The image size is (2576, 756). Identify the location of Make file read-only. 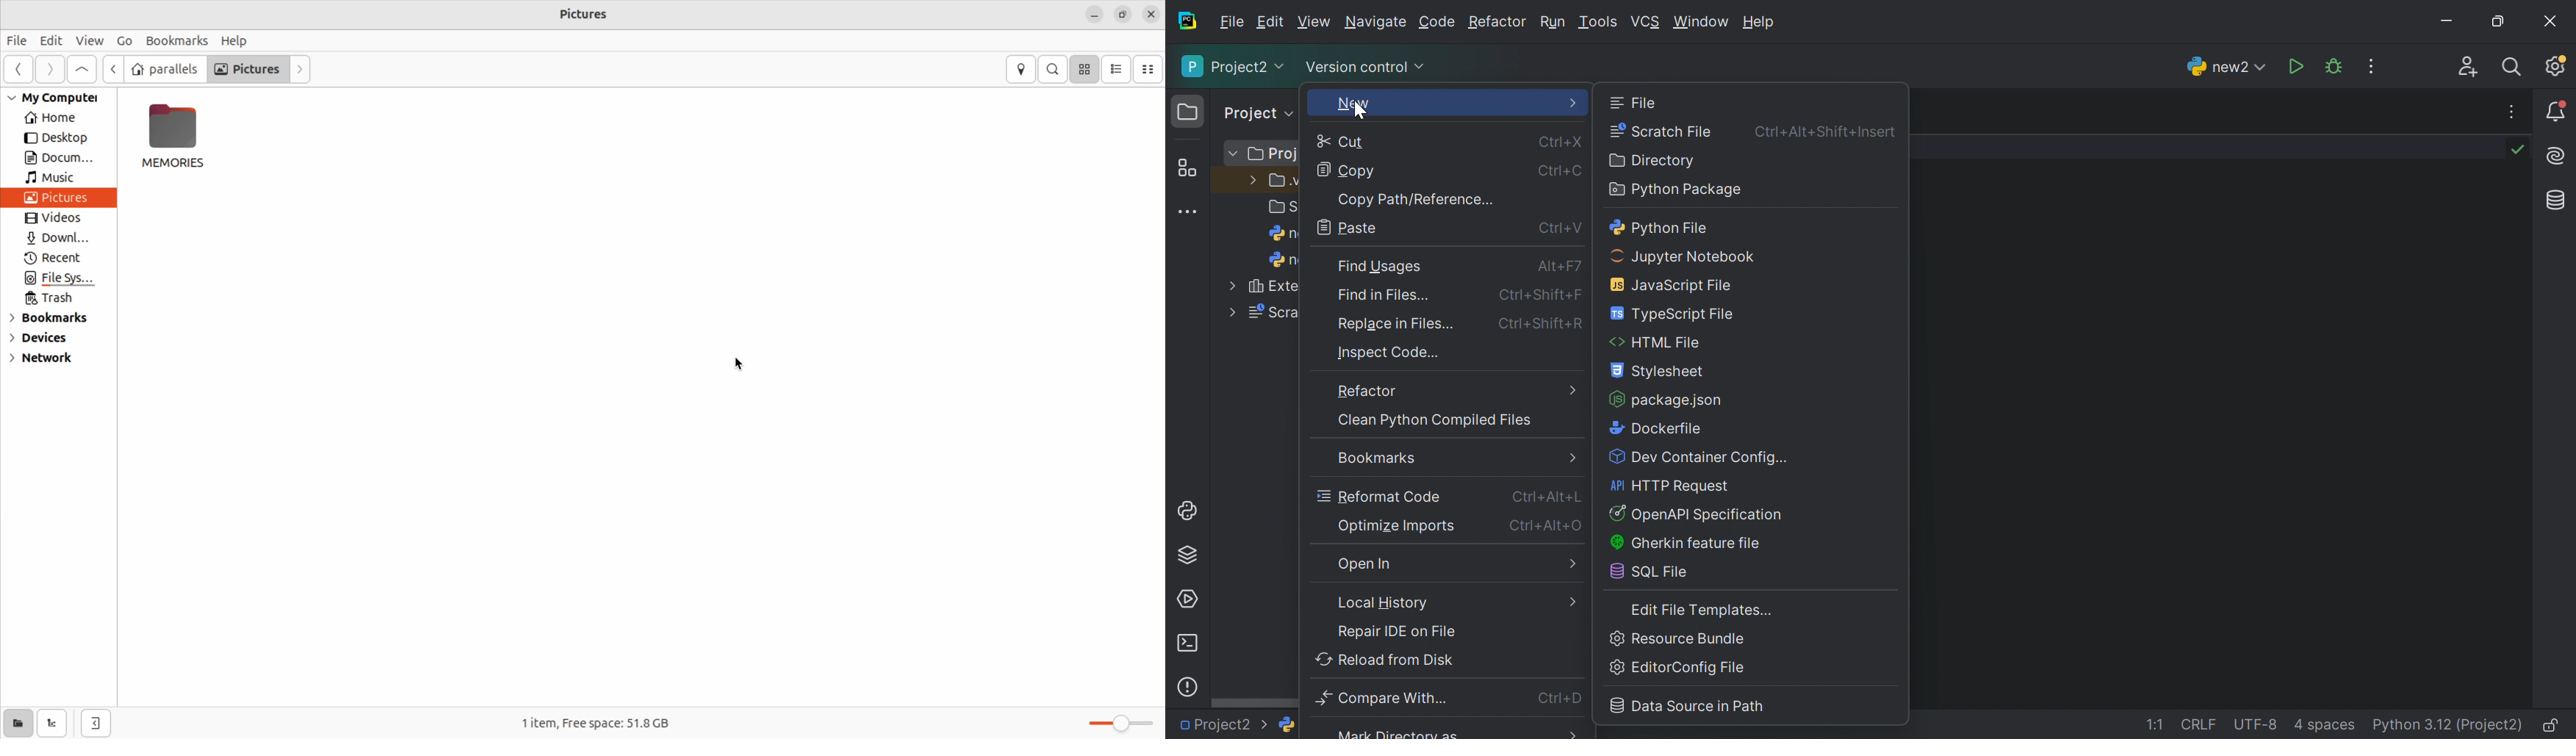
(2552, 724).